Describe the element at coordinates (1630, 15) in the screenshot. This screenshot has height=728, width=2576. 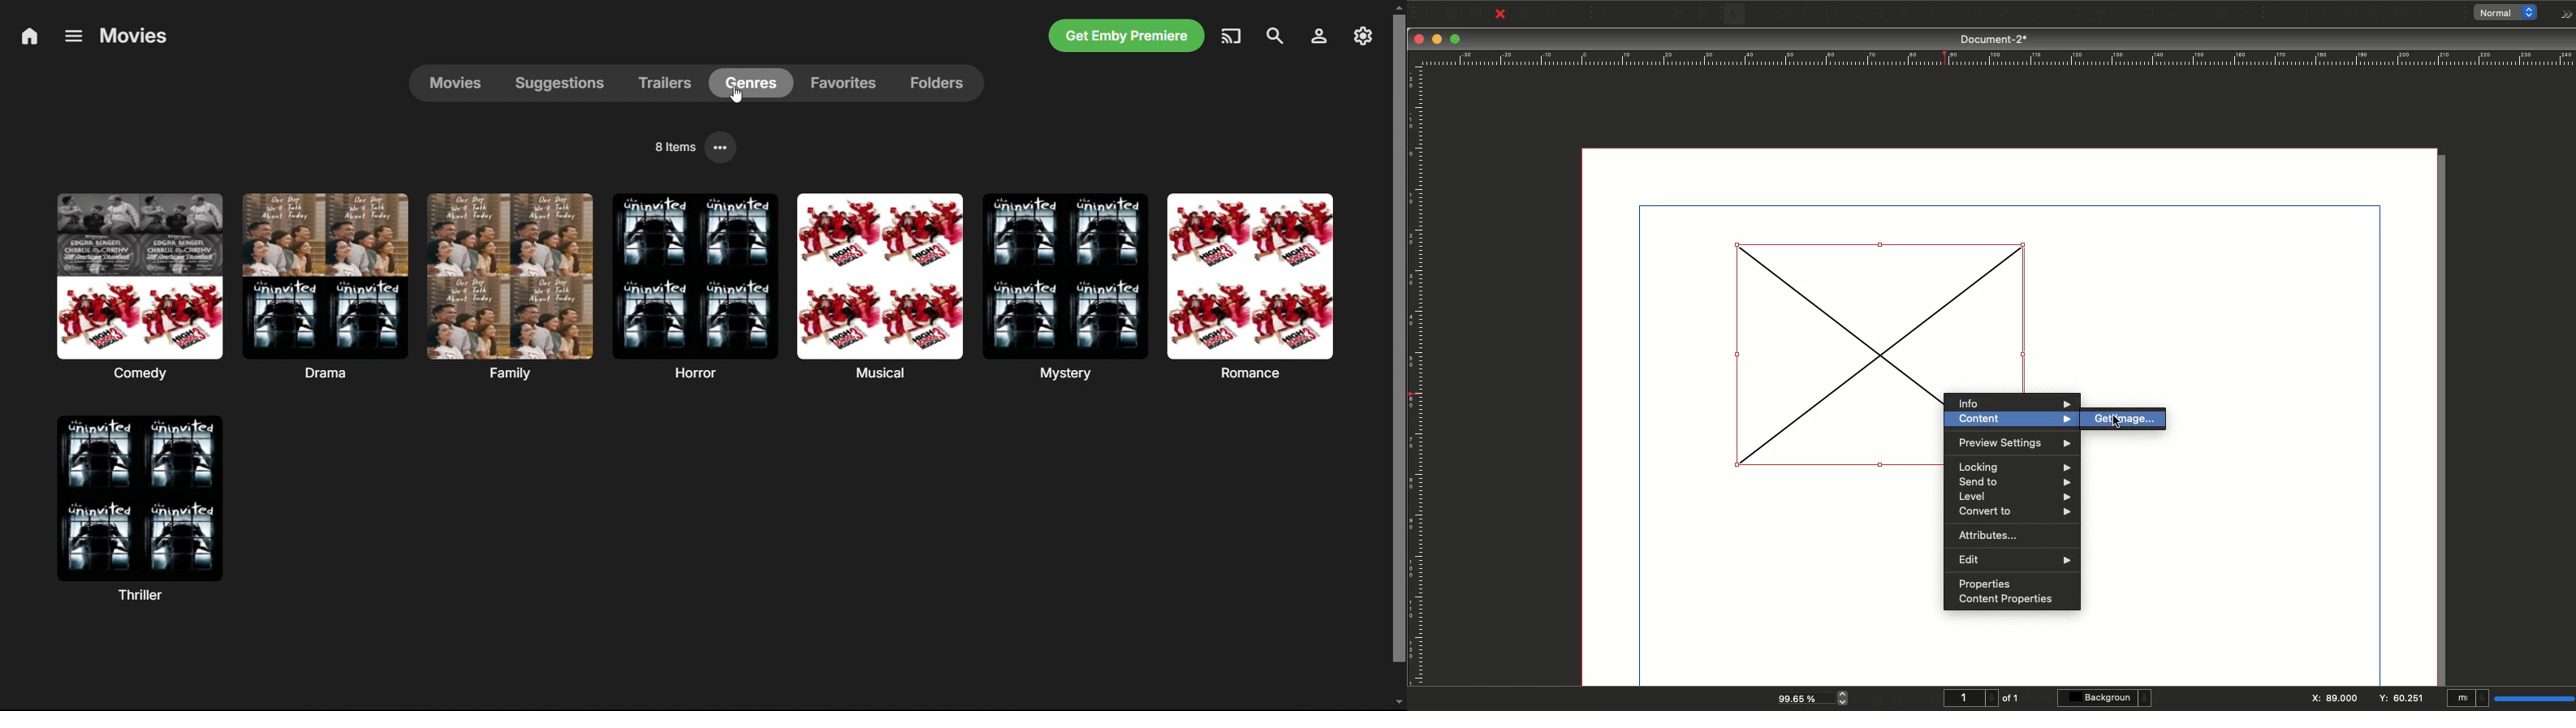
I see `Redo` at that location.